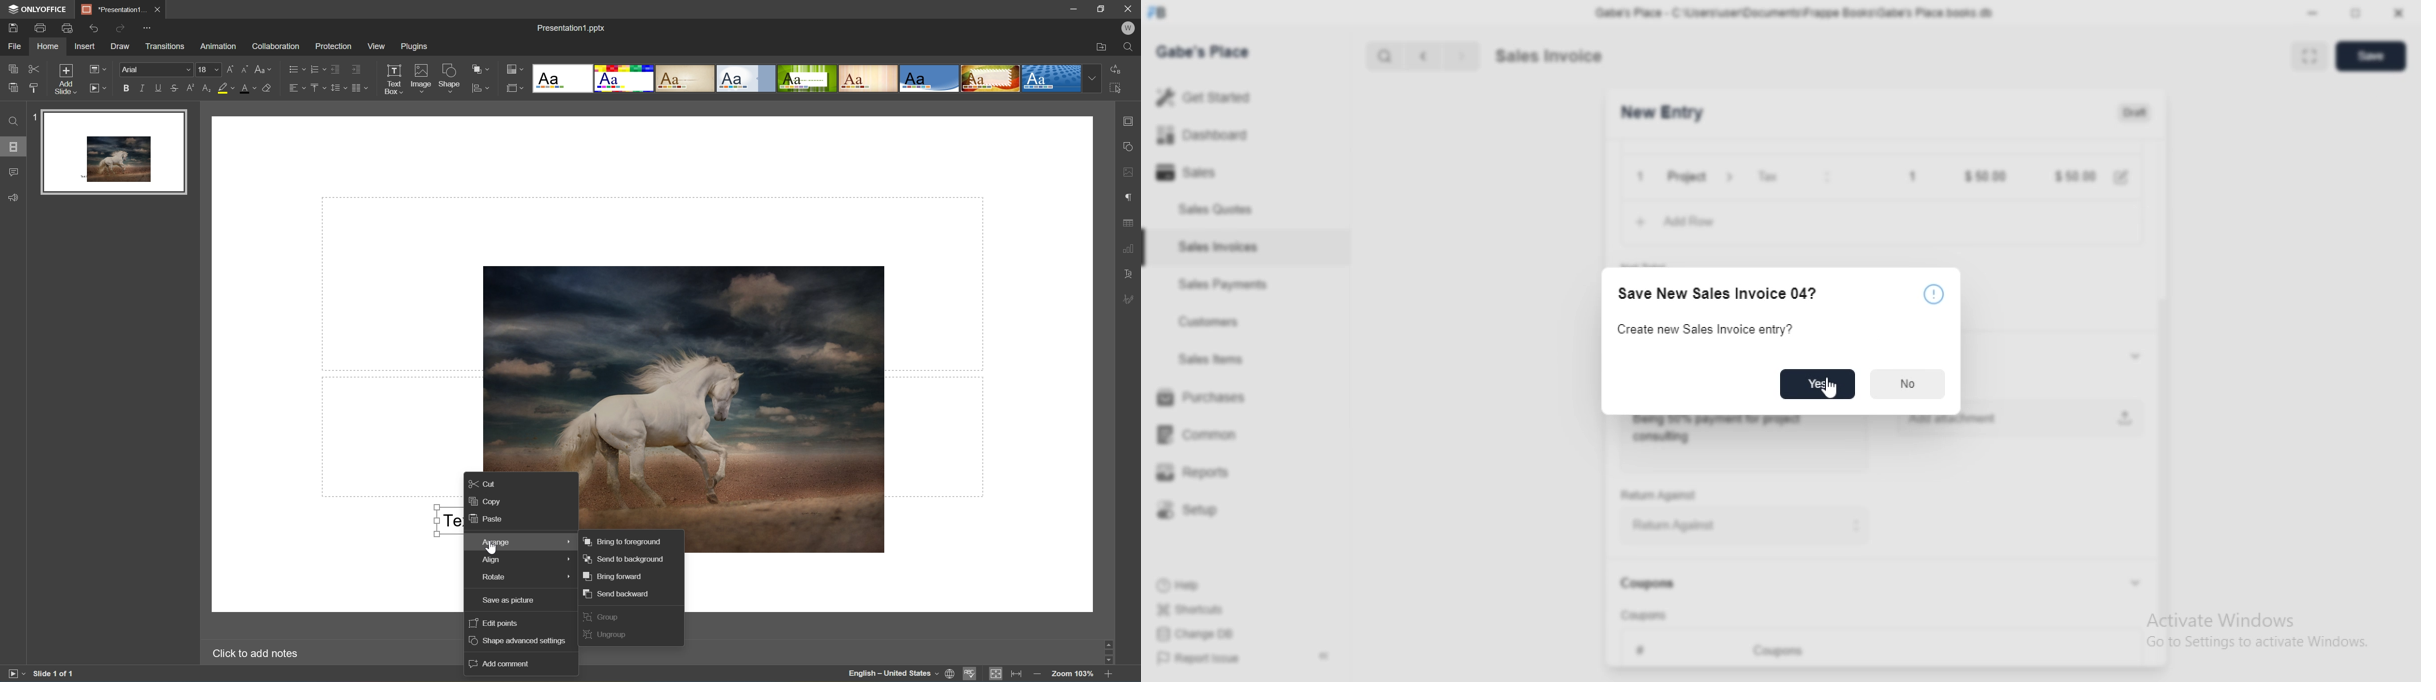 Image resolution: width=2436 pixels, height=700 pixels. Describe the element at coordinates (1130, 248) in the screenshot. I see `Chart settings` at that location.